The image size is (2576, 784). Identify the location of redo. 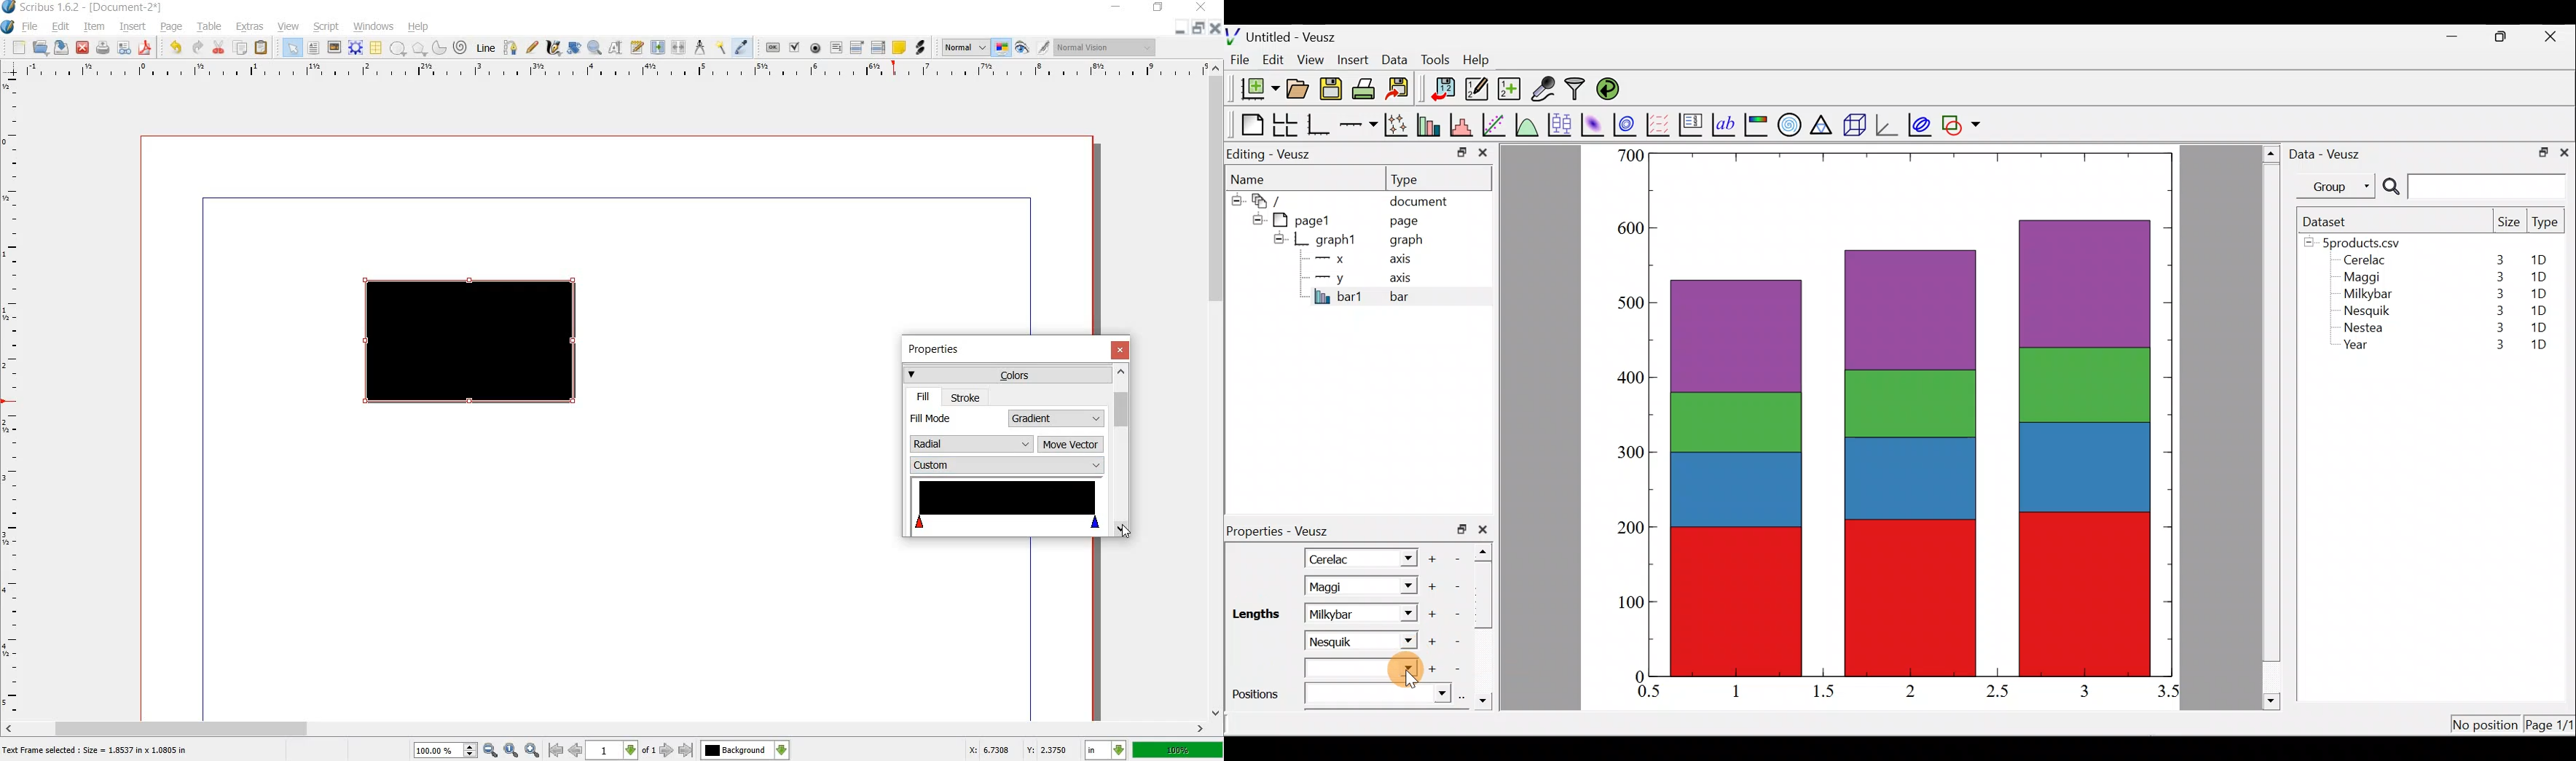
(197, 48).